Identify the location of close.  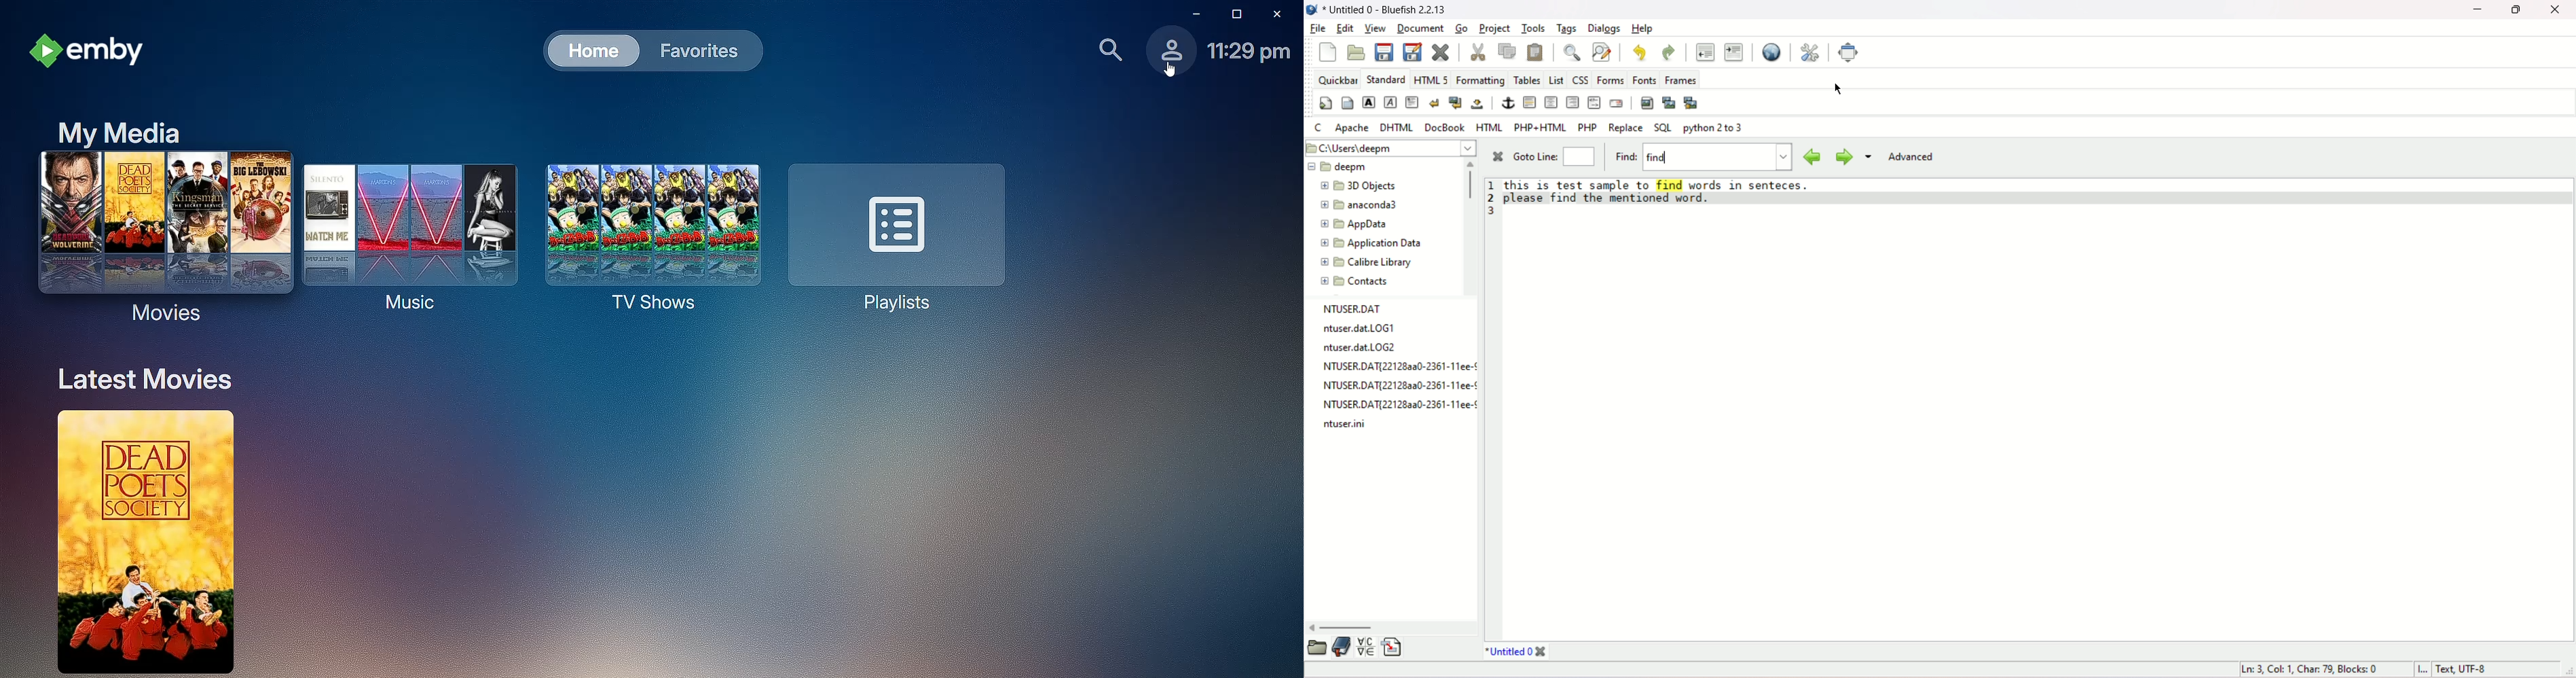
(1497, 157).